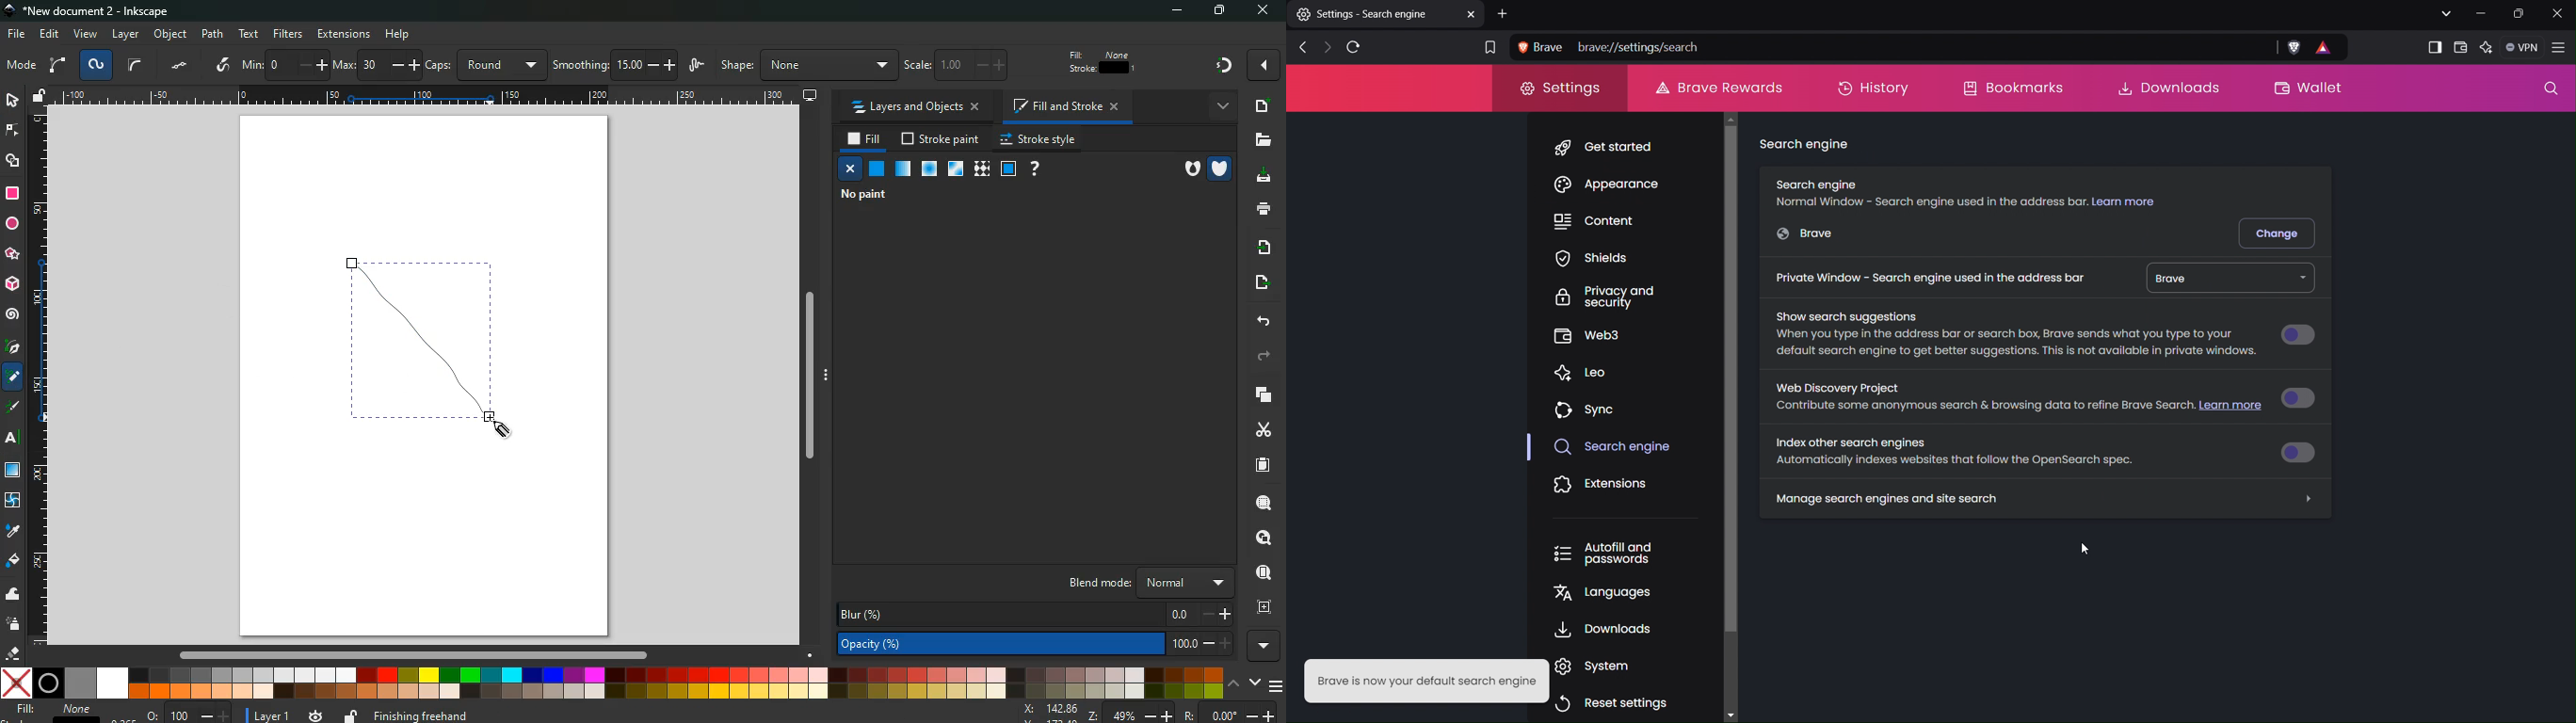 The width and height of the screenshot is (2576, 728). What do you see at coordinates (2302, 451) in the screenshot?
I see `Button` at bounding box center [2302, 451].